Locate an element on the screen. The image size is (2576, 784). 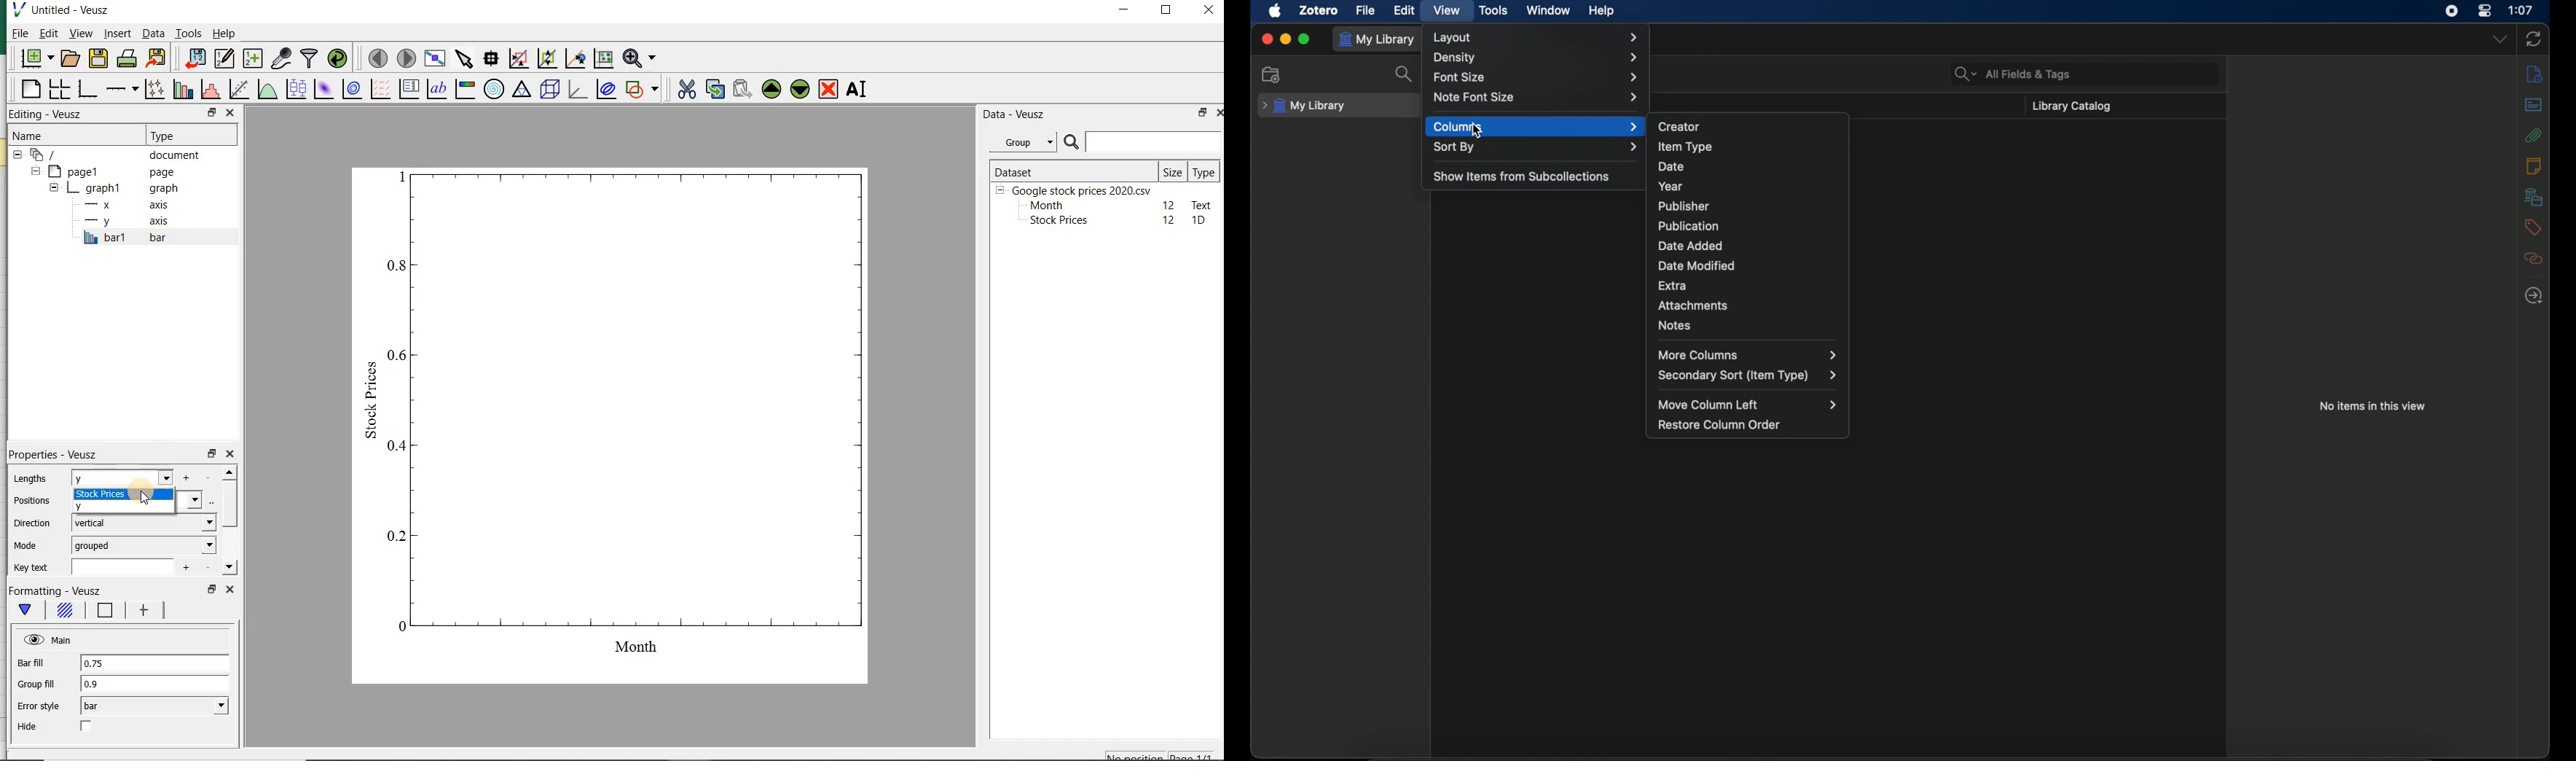
cursor is located at coordinates (1477, 130).